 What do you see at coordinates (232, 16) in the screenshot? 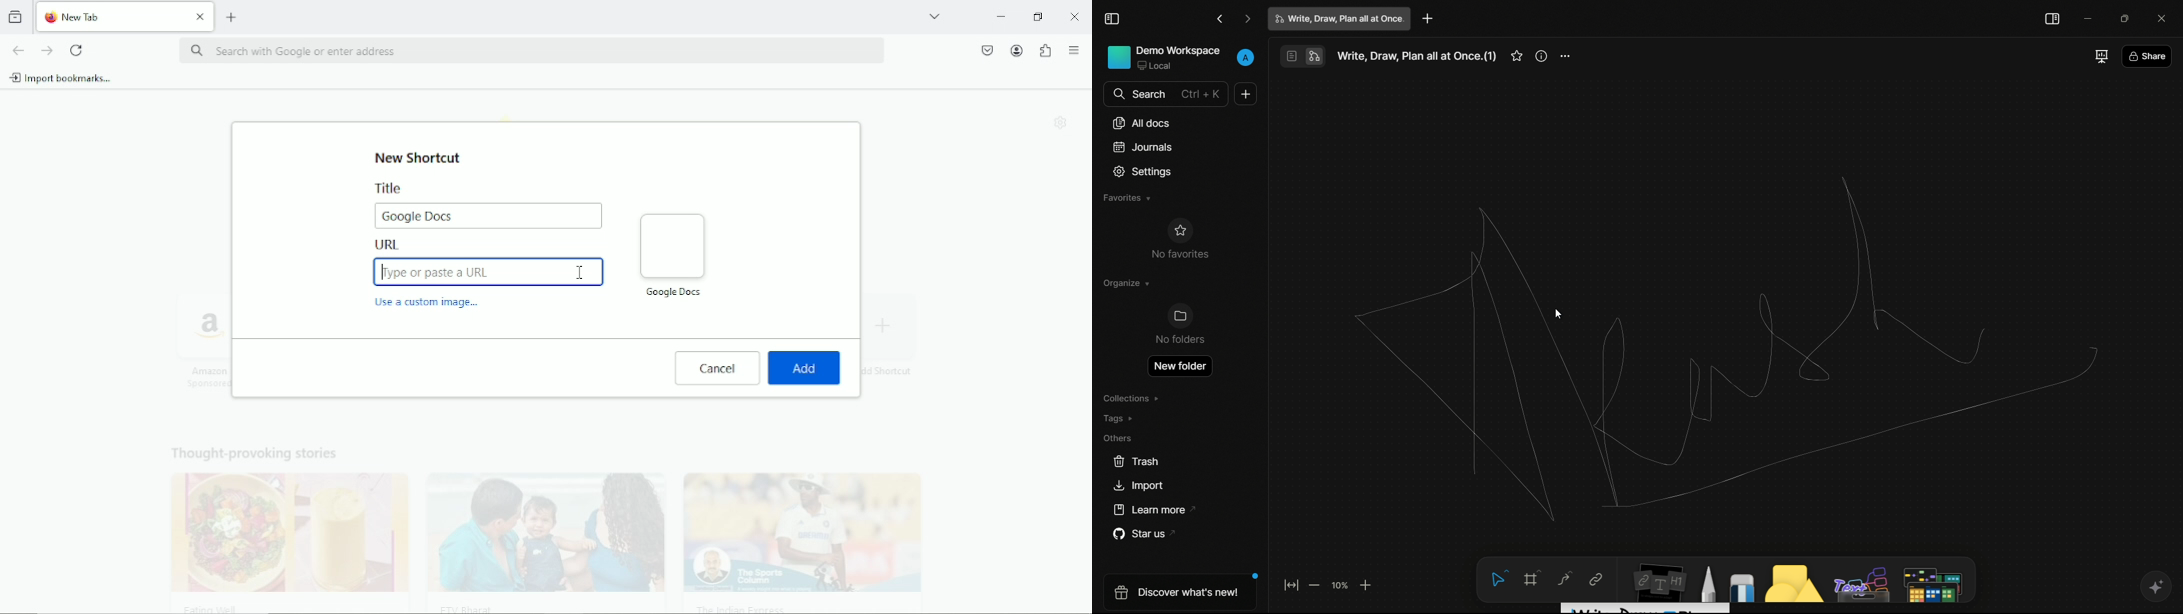
I see `new tab` at bounding box center [232, 16].